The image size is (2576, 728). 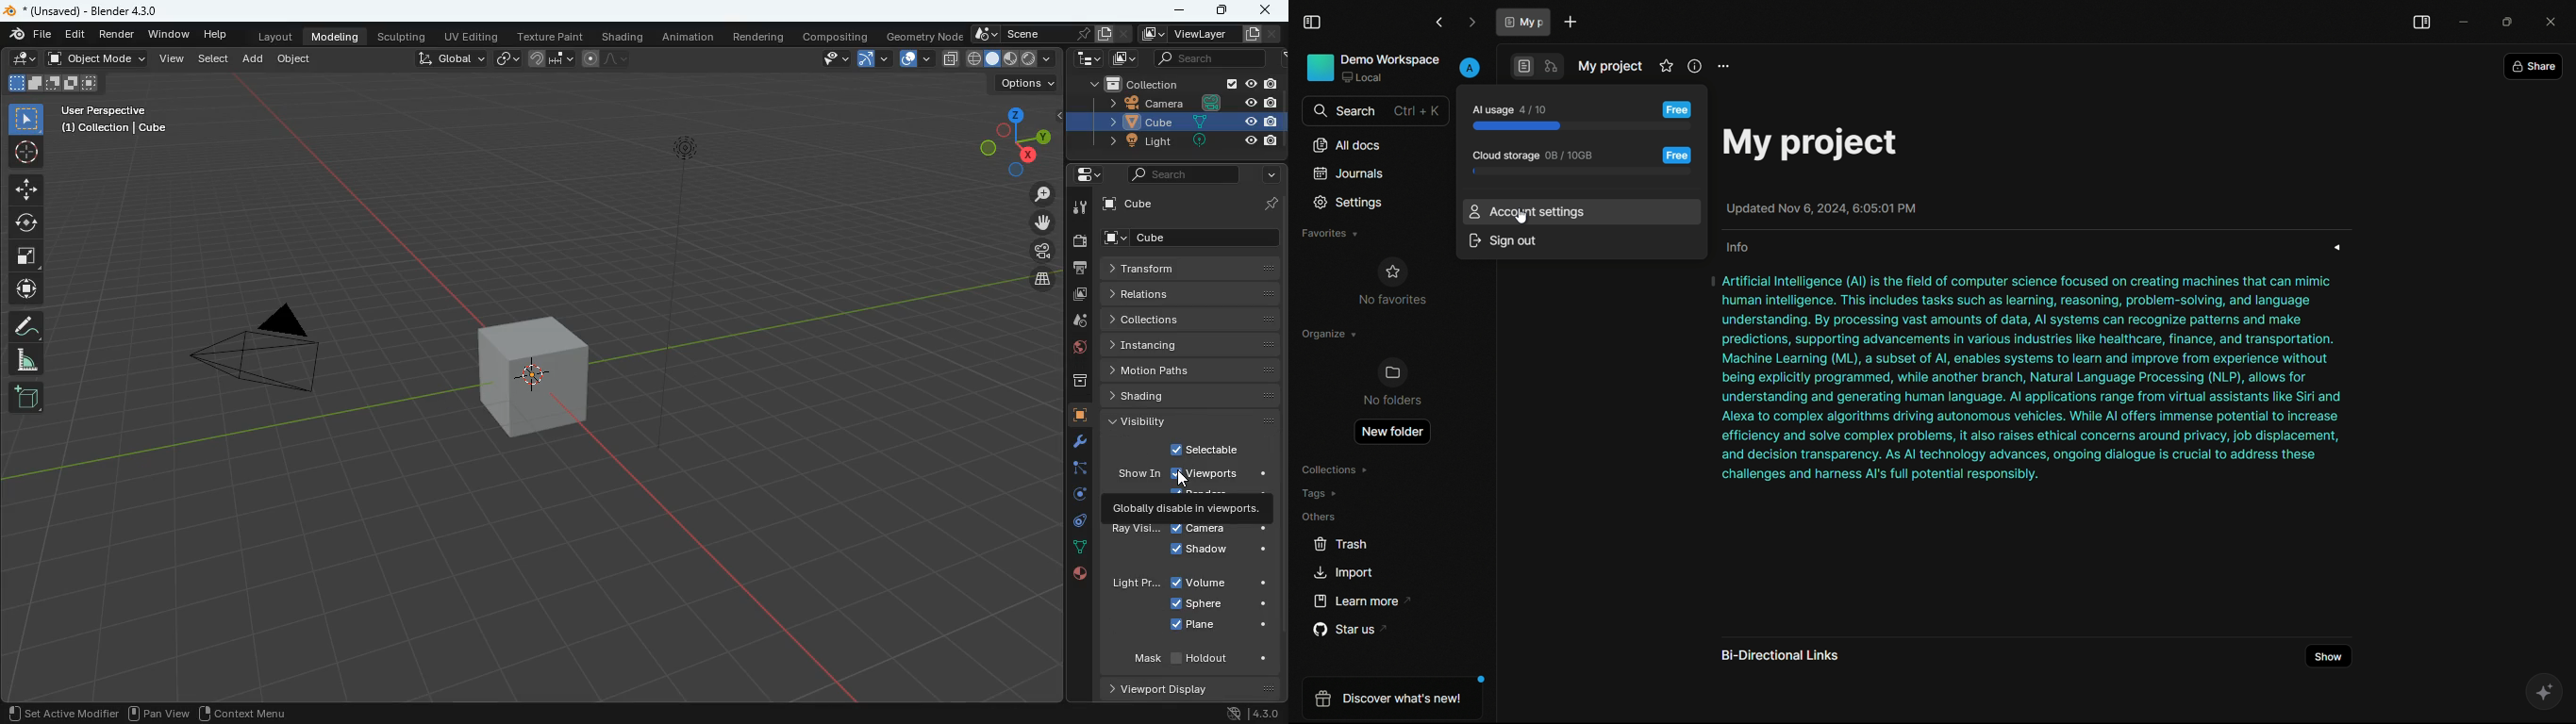 What do you see at coordinates (255, 61) in the screenshot?
I see `add` at bounding box center [255, 61].